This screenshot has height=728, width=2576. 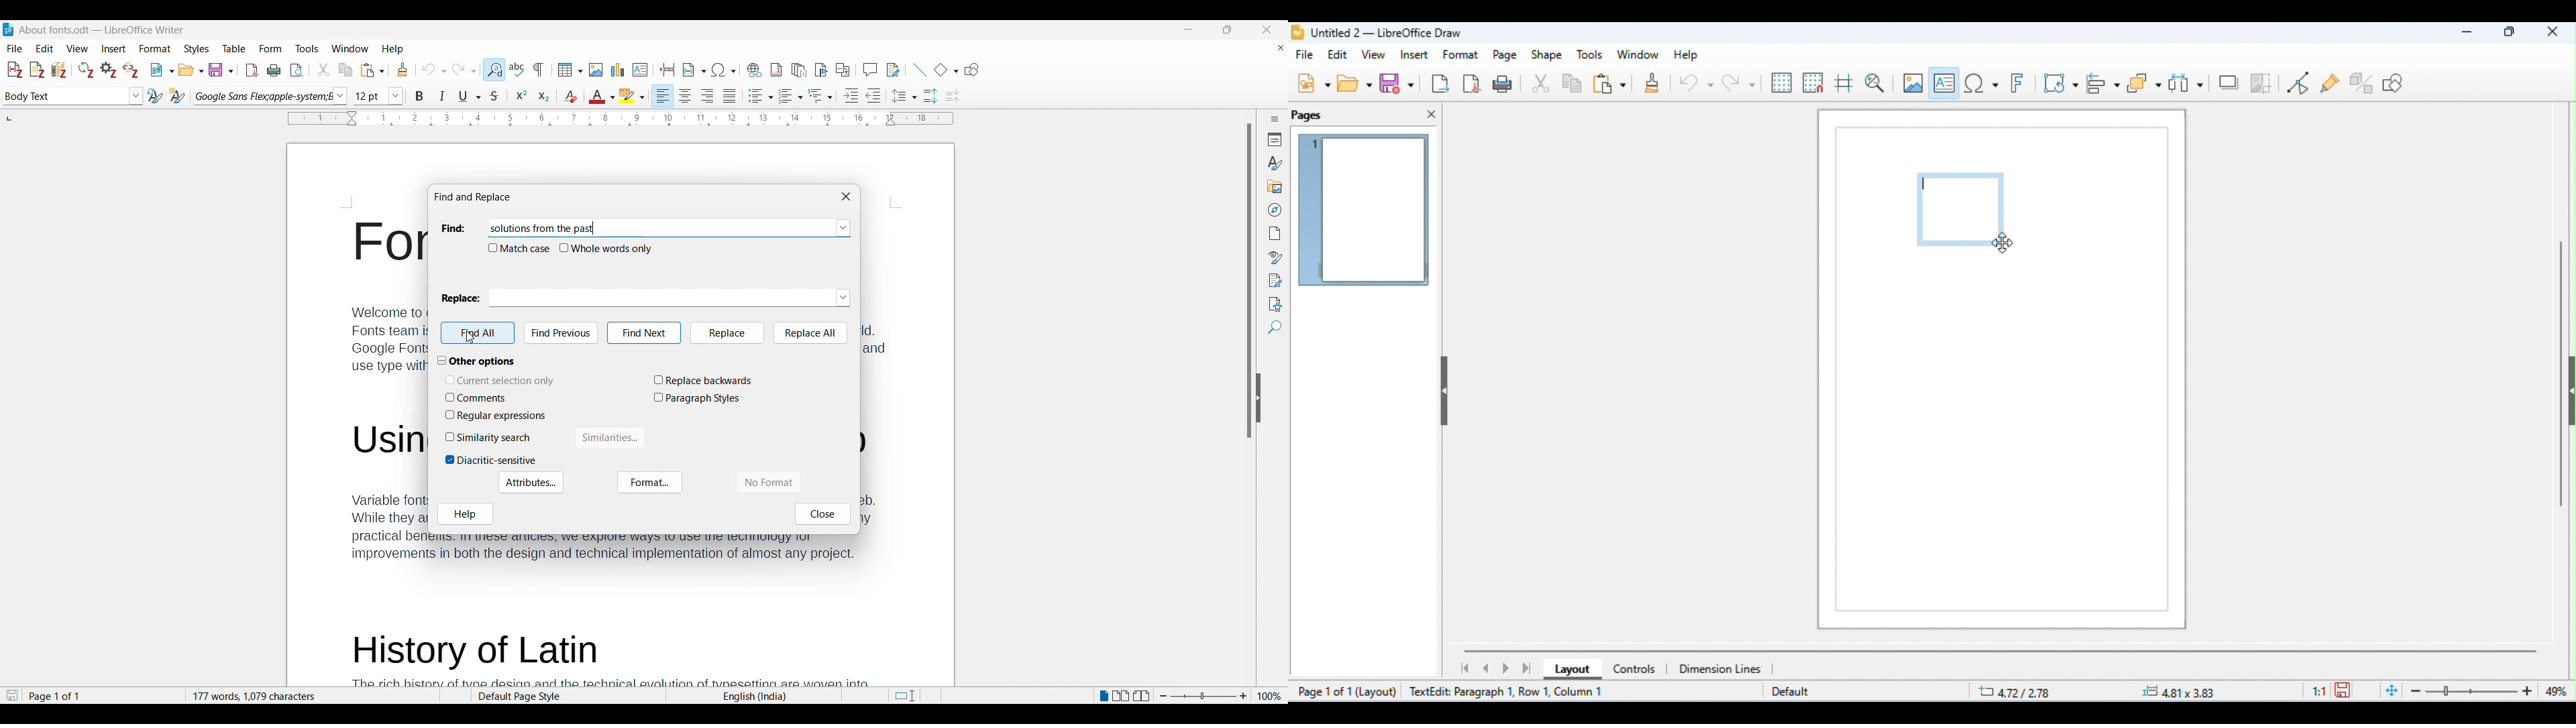 What do you see at coordinates (1244, 697) in the screenshot?
I see `Zoom in` at bounding box center [1244, 697].